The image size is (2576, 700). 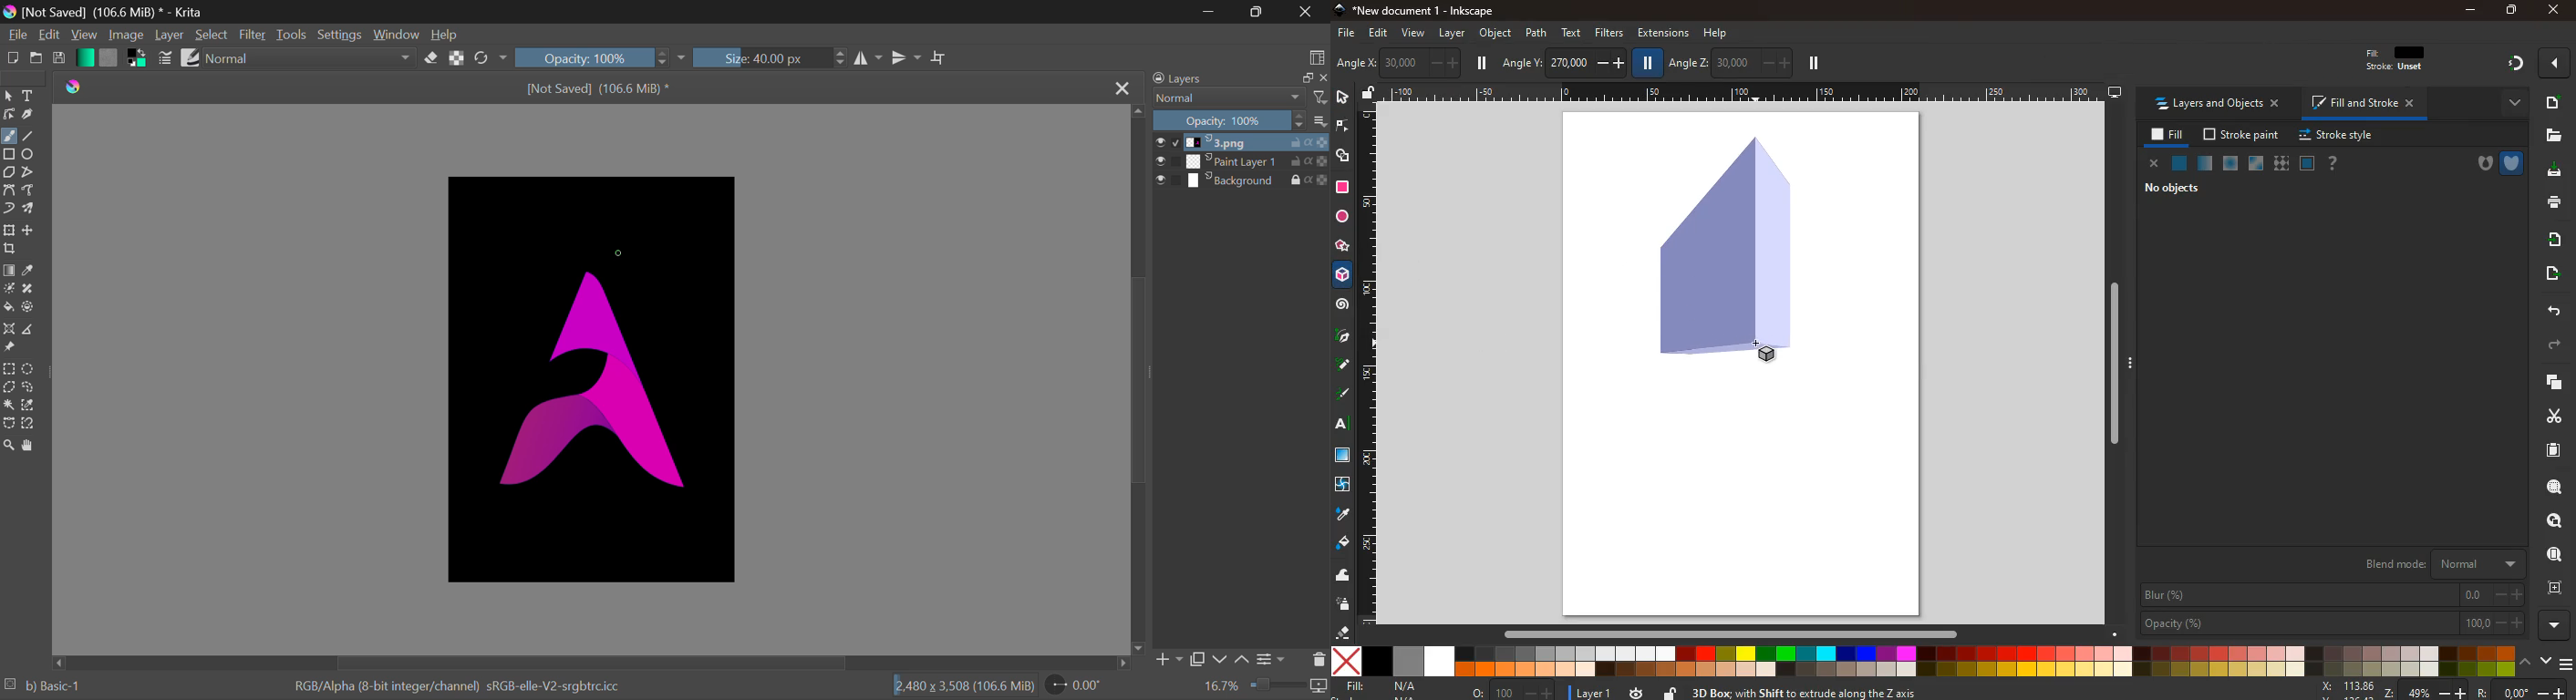 I want to click on view, so click(x=1414, y=34).